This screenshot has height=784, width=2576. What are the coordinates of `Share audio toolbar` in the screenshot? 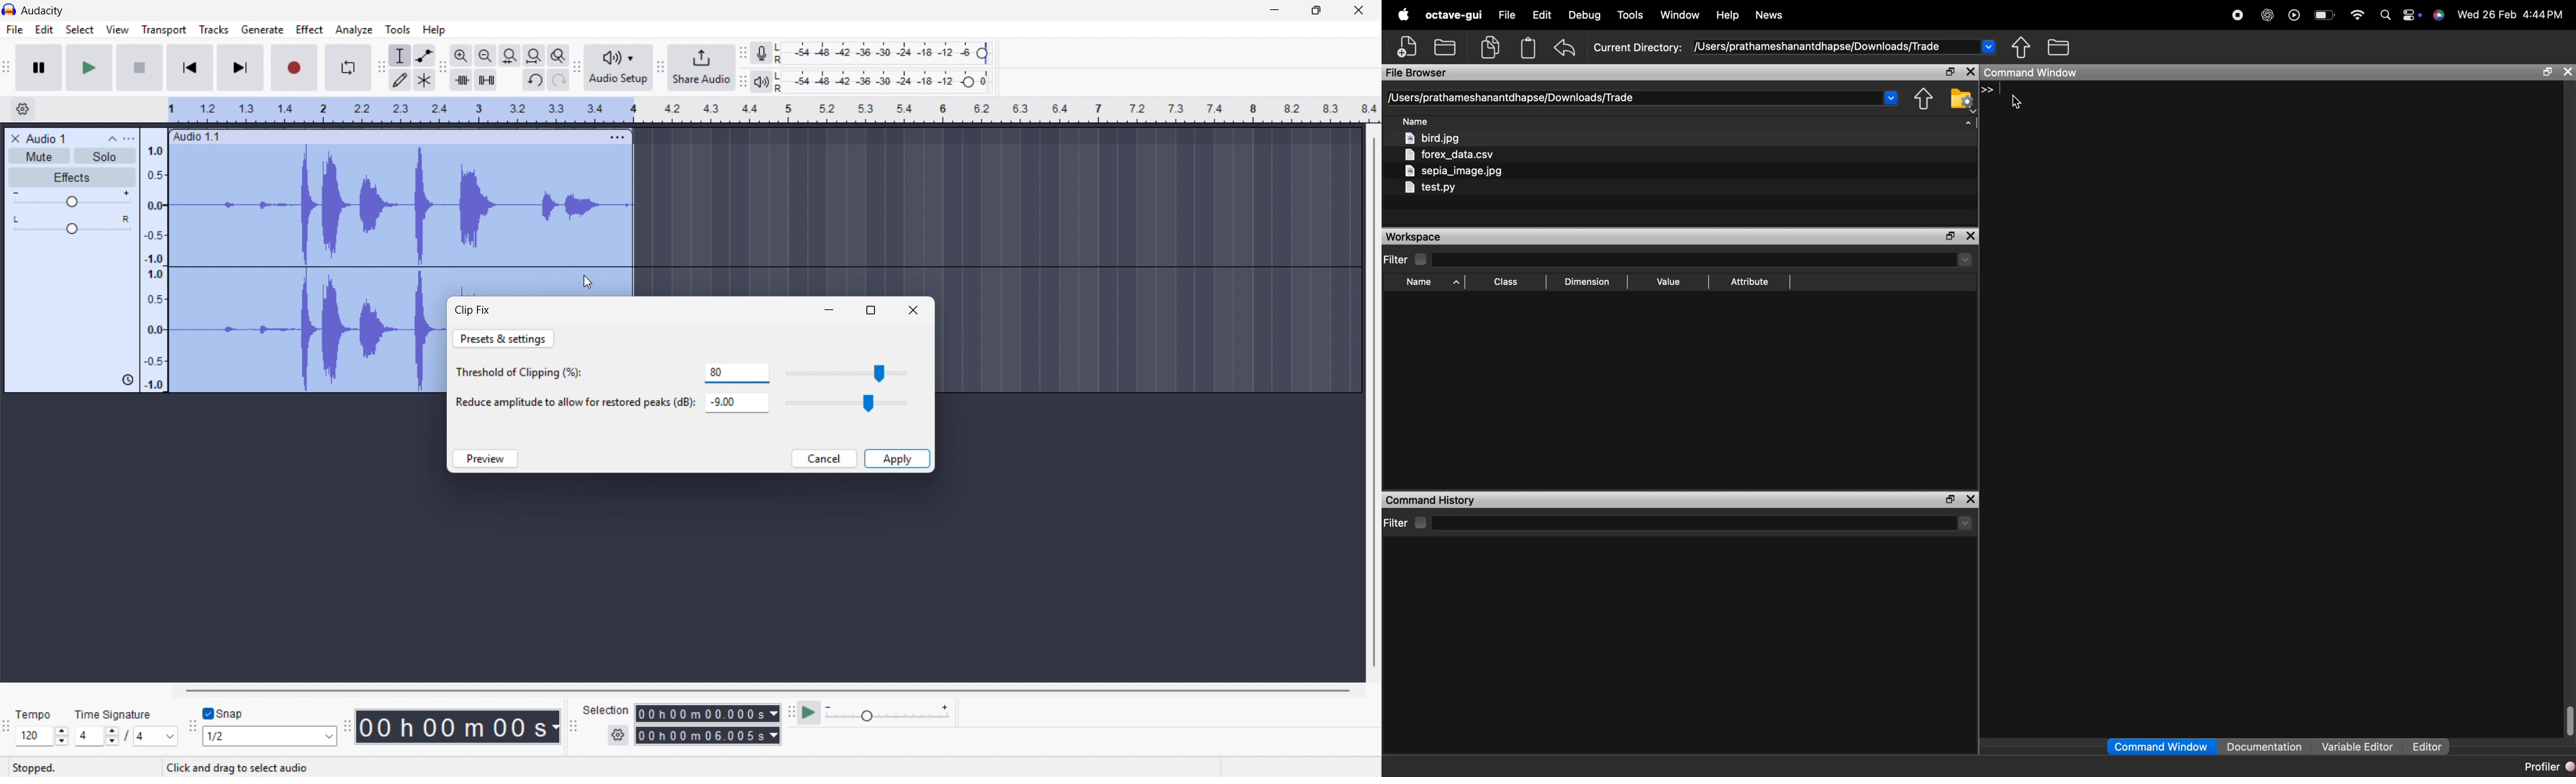 It's located at (661, 68).